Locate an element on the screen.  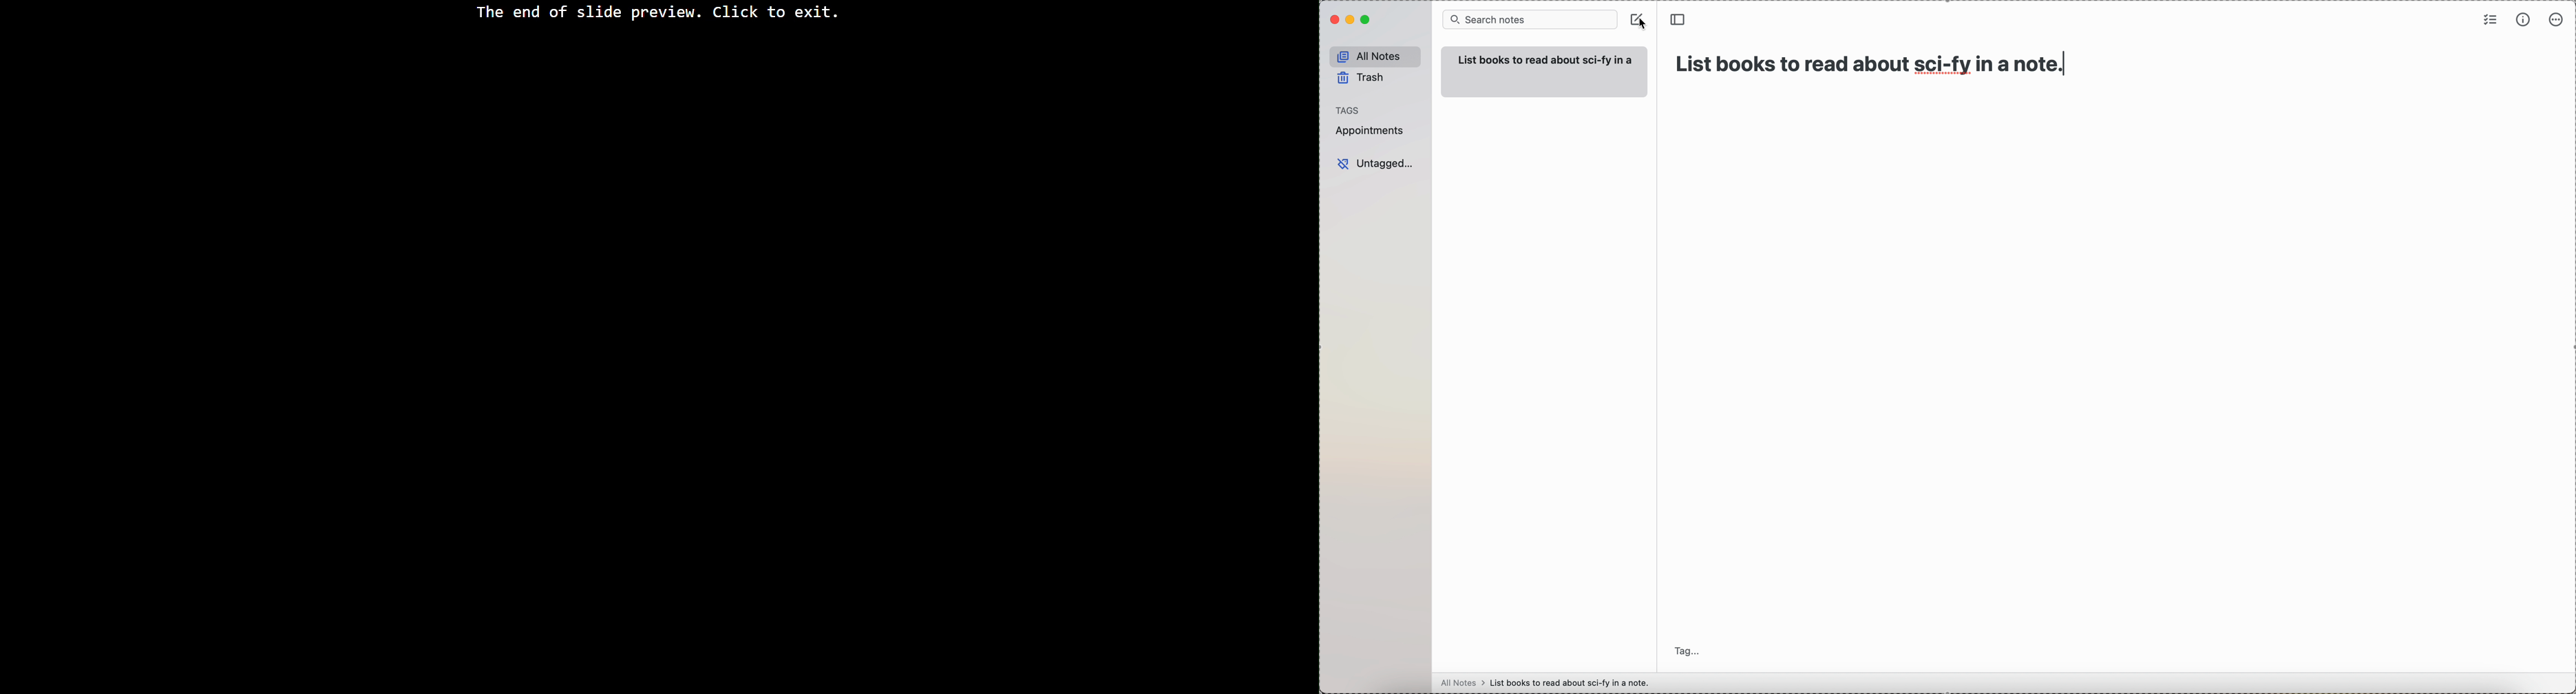
untagged is located at coordinates (1375, 164).